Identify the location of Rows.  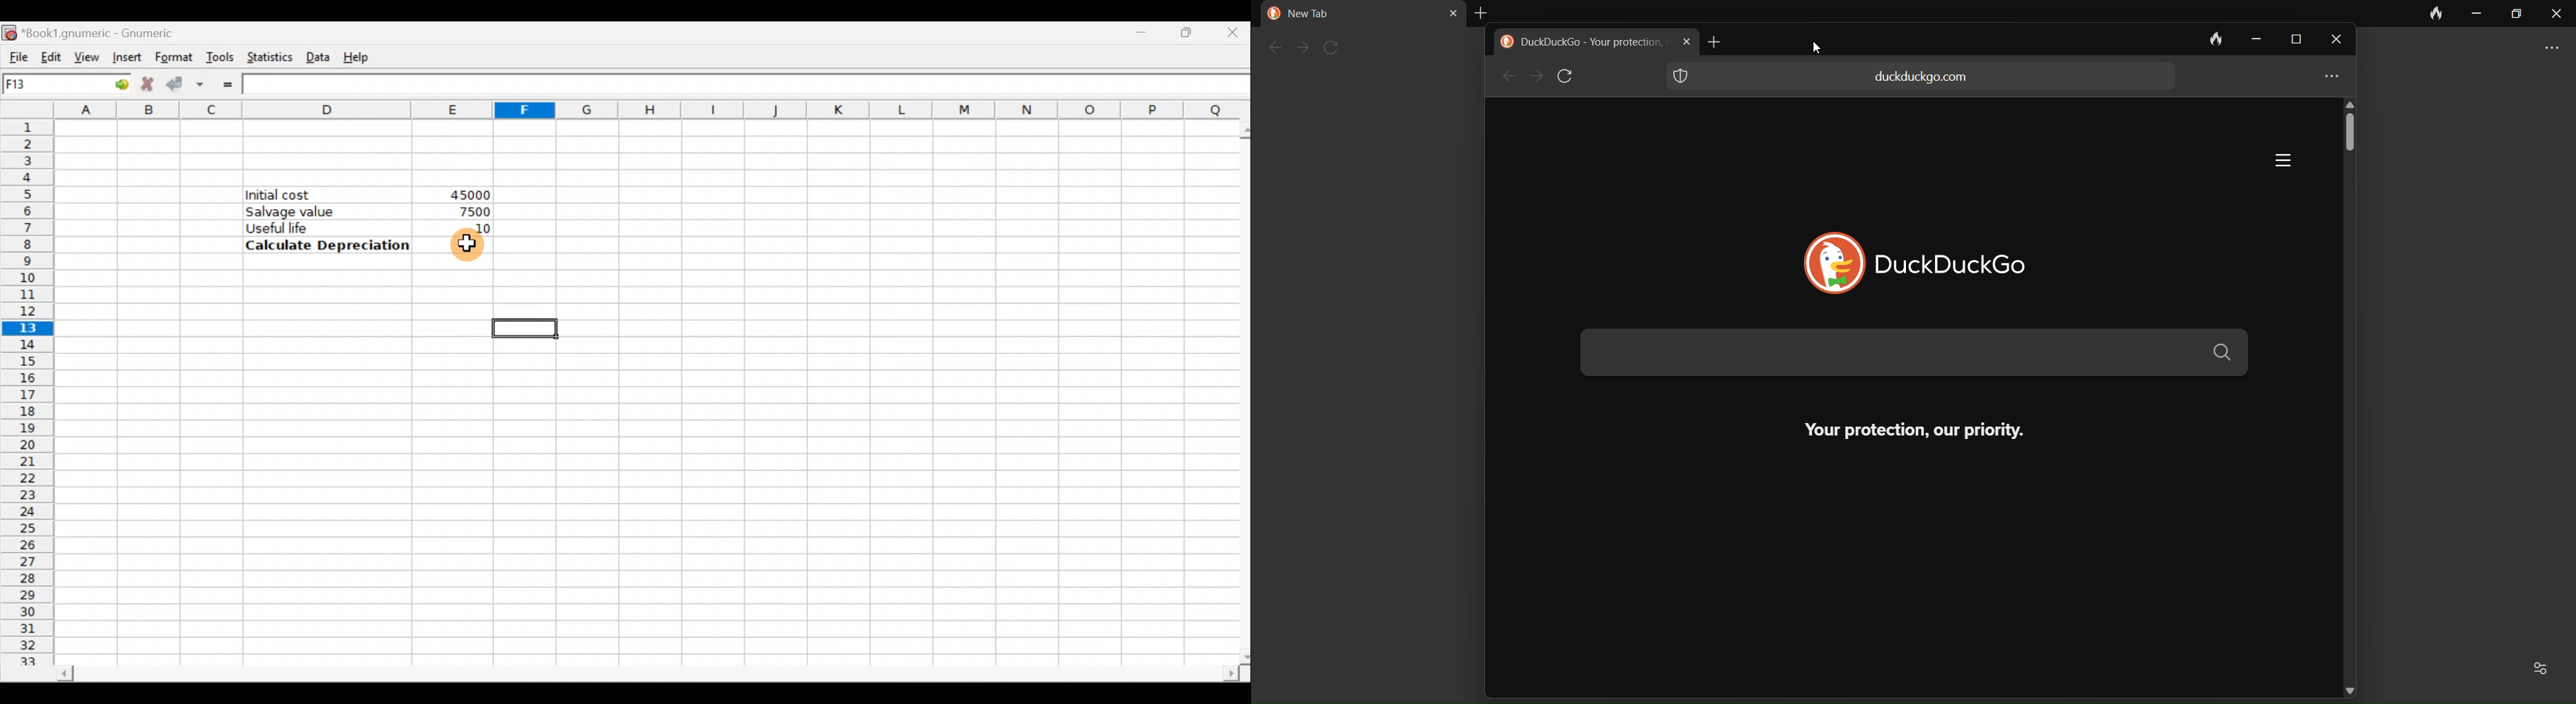
(31, 394).